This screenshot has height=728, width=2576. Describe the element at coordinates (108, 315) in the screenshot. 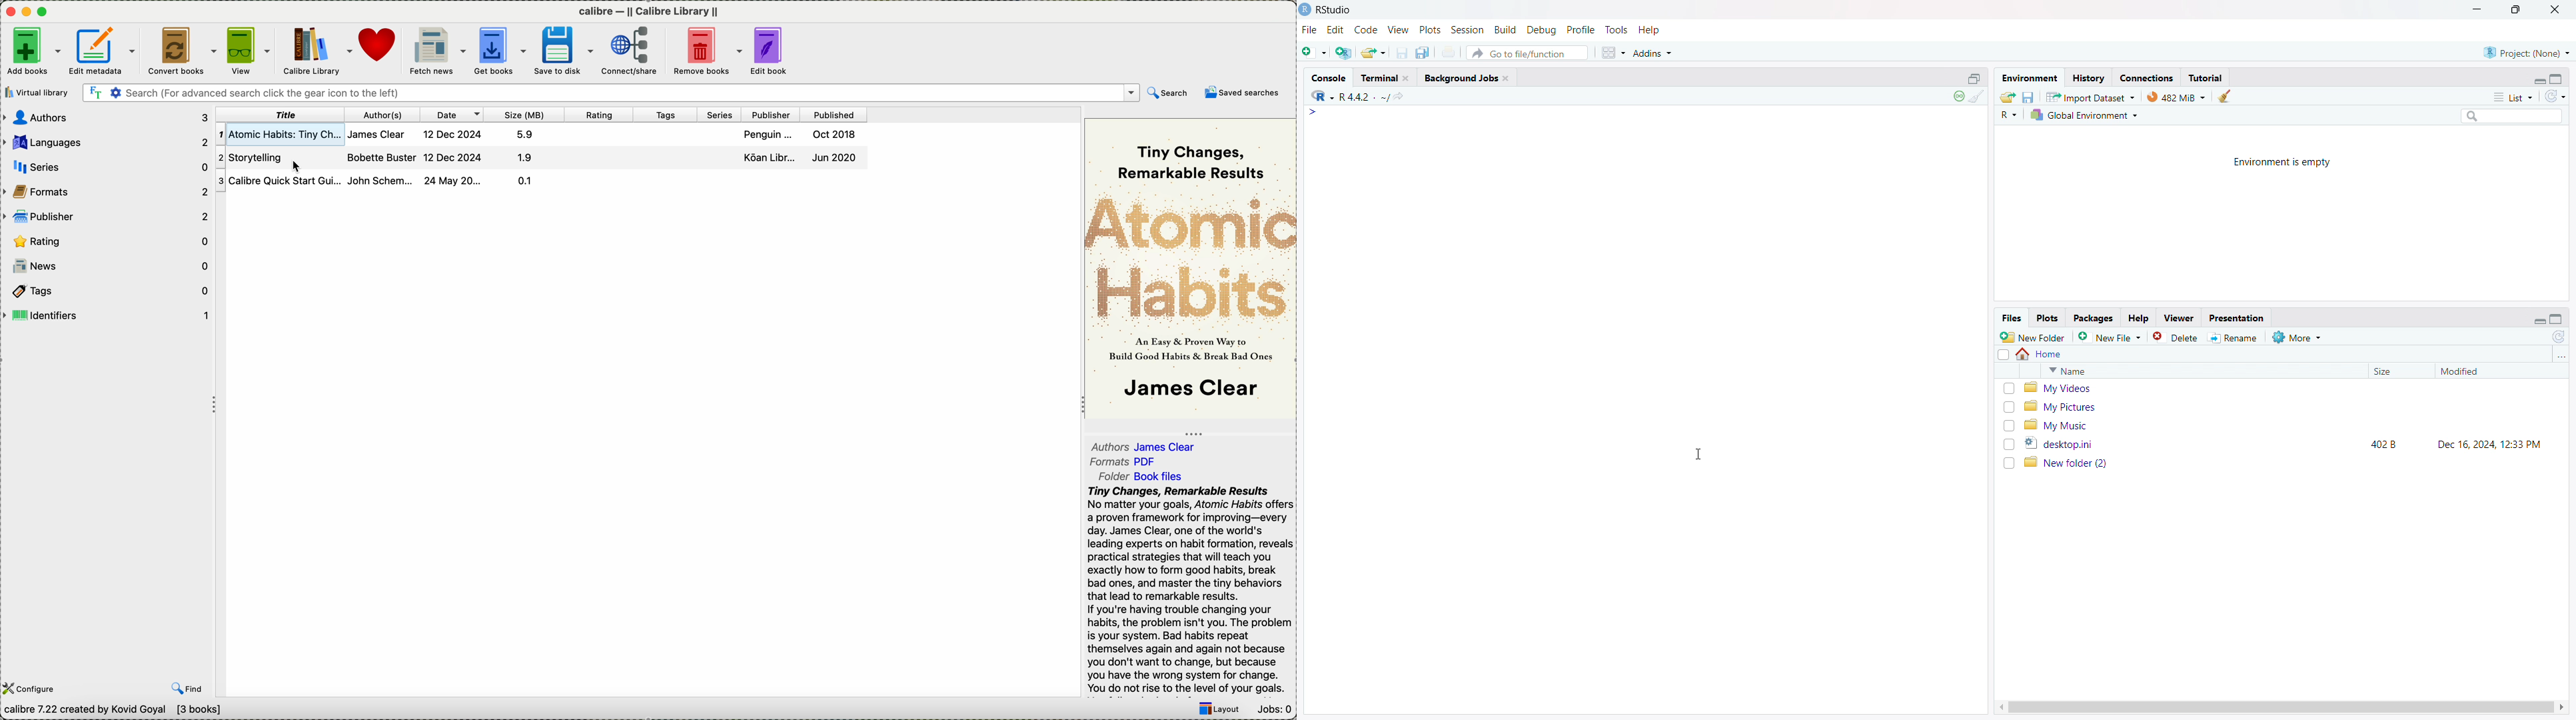

I see `identifiers` at that location.